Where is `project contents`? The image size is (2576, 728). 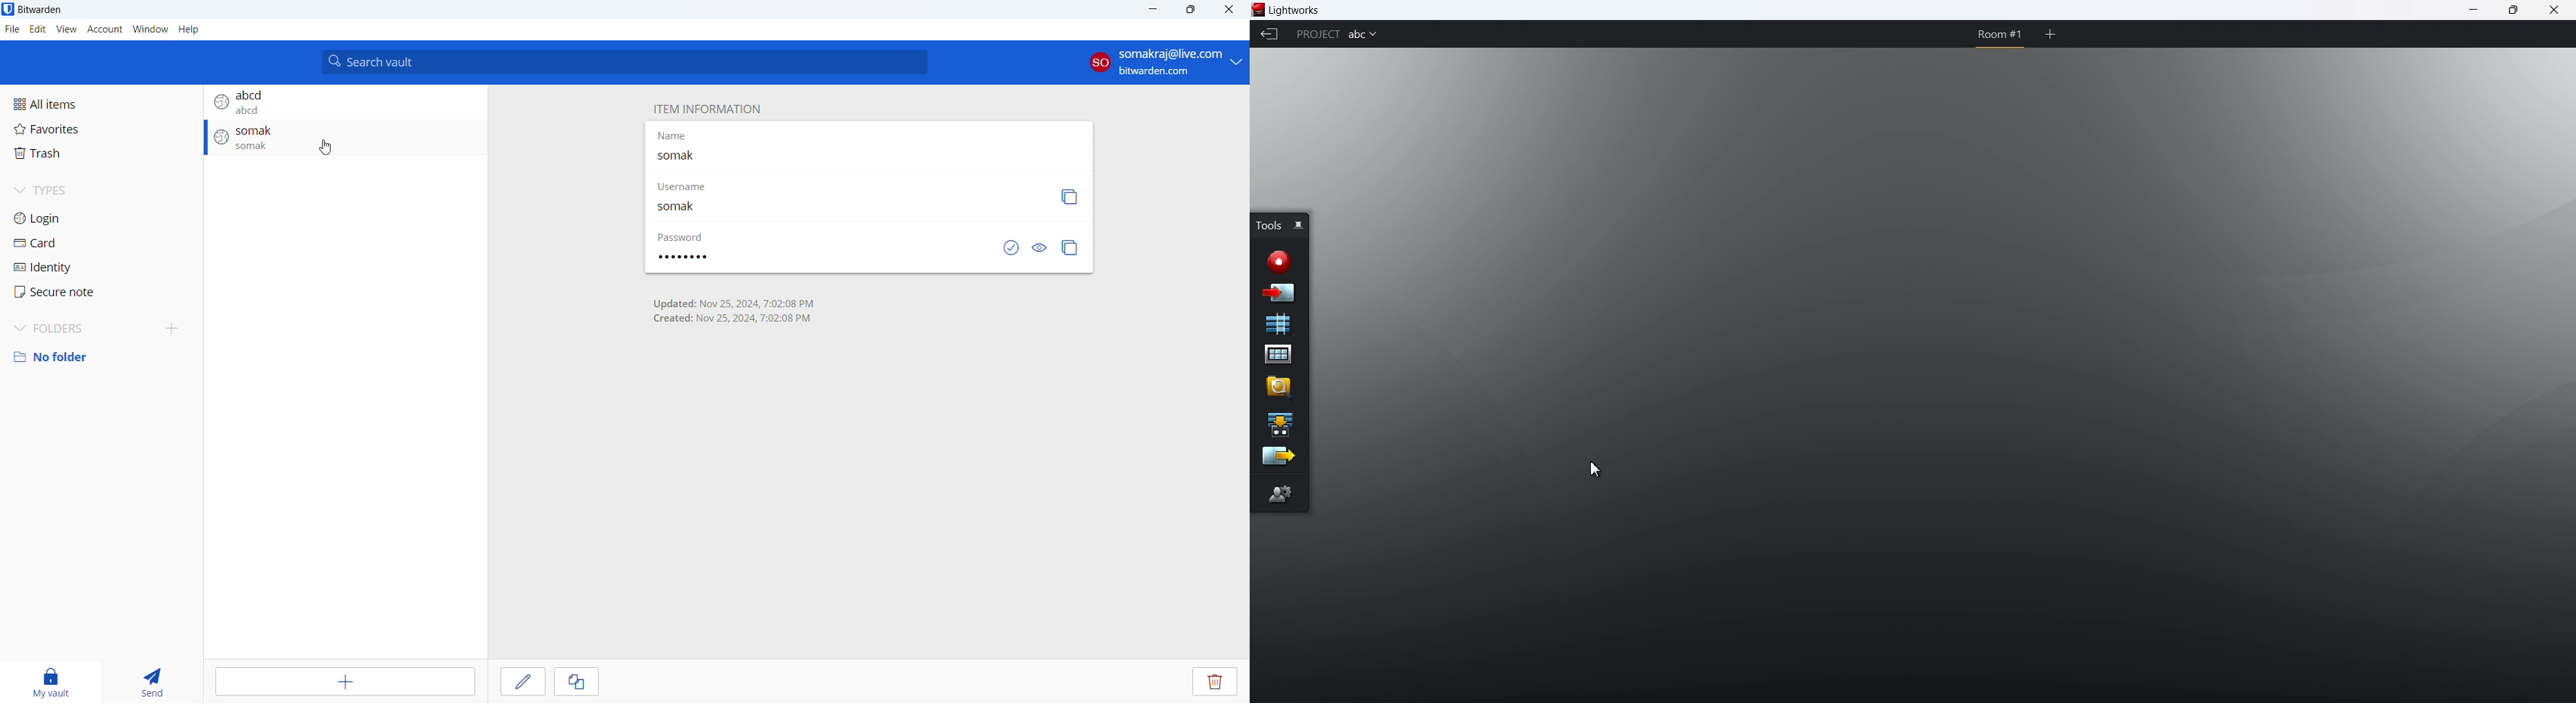 project contents is located at coordinates (1277, 356).